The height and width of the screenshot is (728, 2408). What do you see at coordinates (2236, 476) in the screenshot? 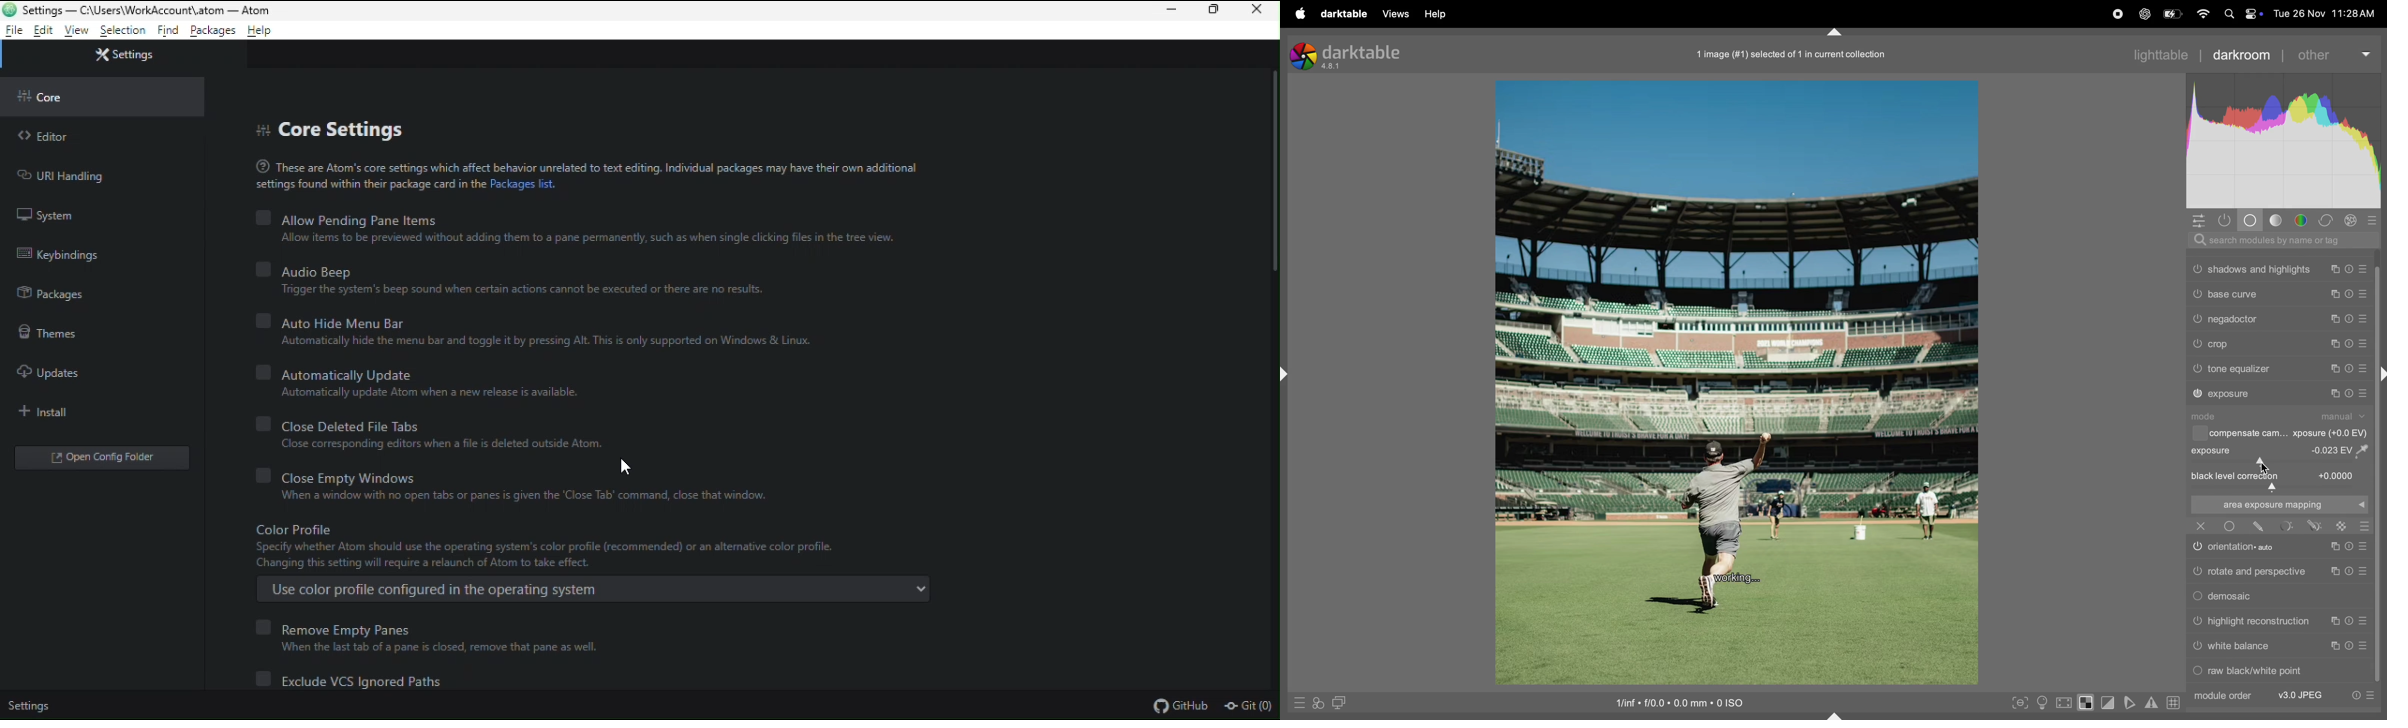
I see `black level correcion` at bounding box center [2236, 476].